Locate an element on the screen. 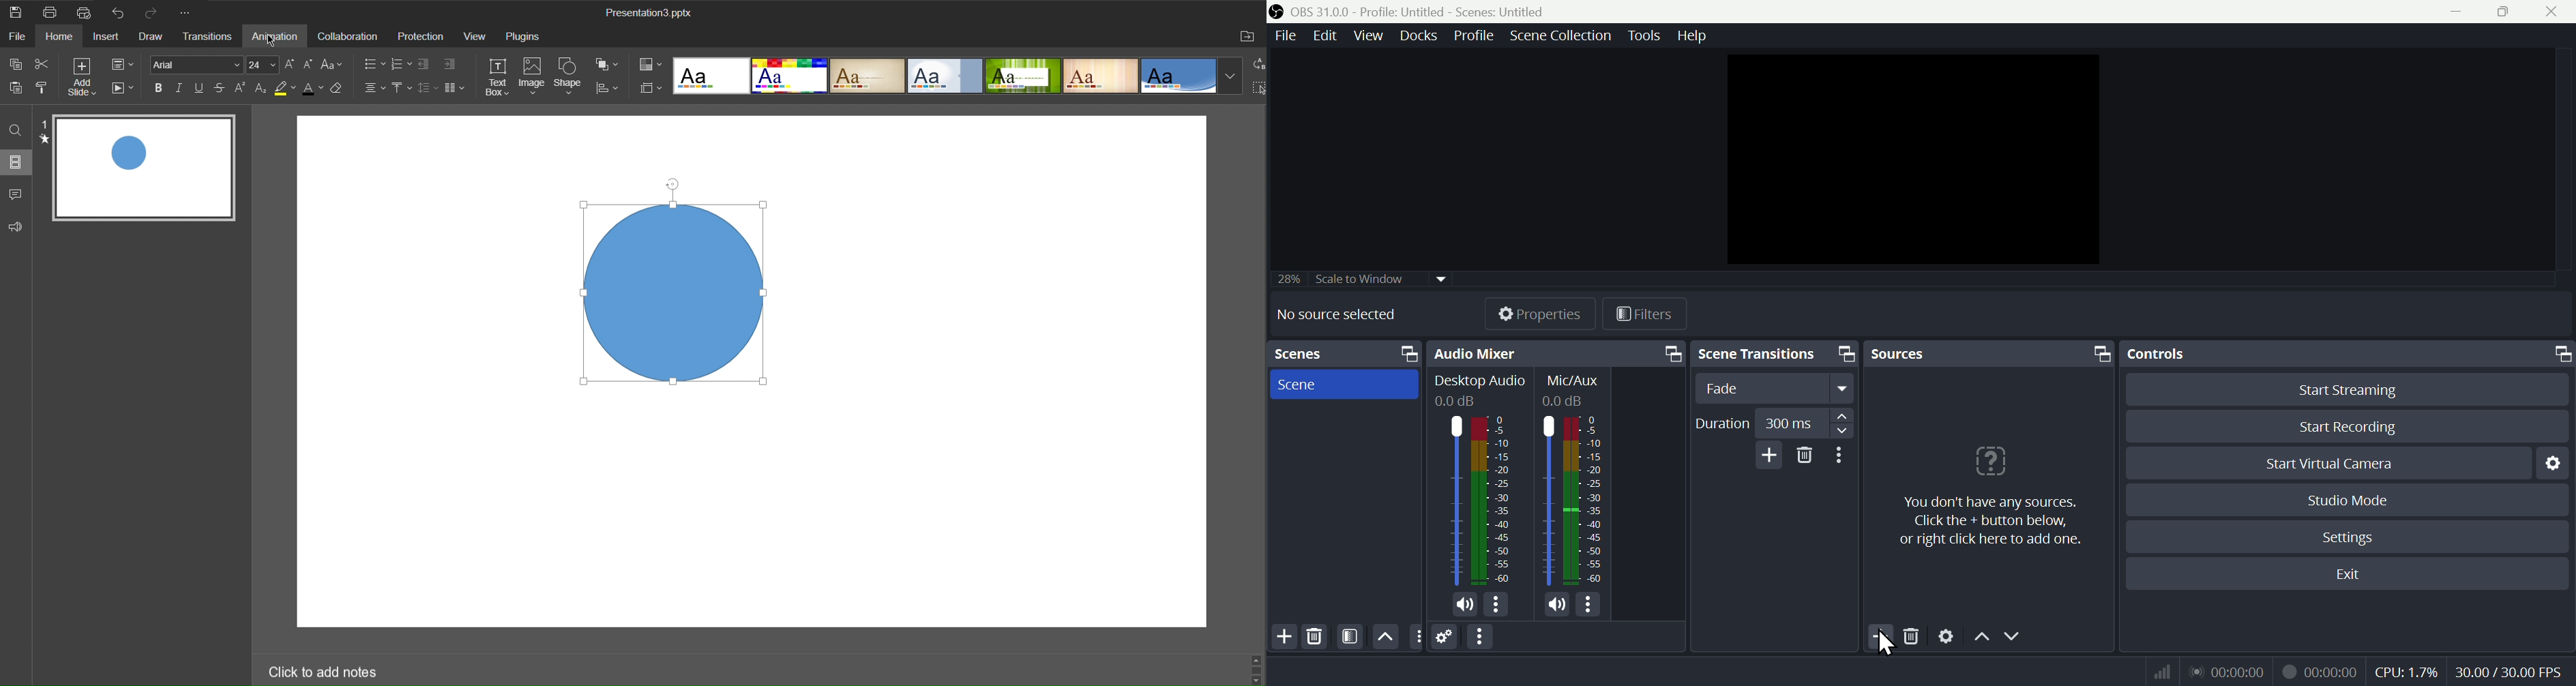 The image size is (2576, 700). Docks is located at coordinates (1421, 35).